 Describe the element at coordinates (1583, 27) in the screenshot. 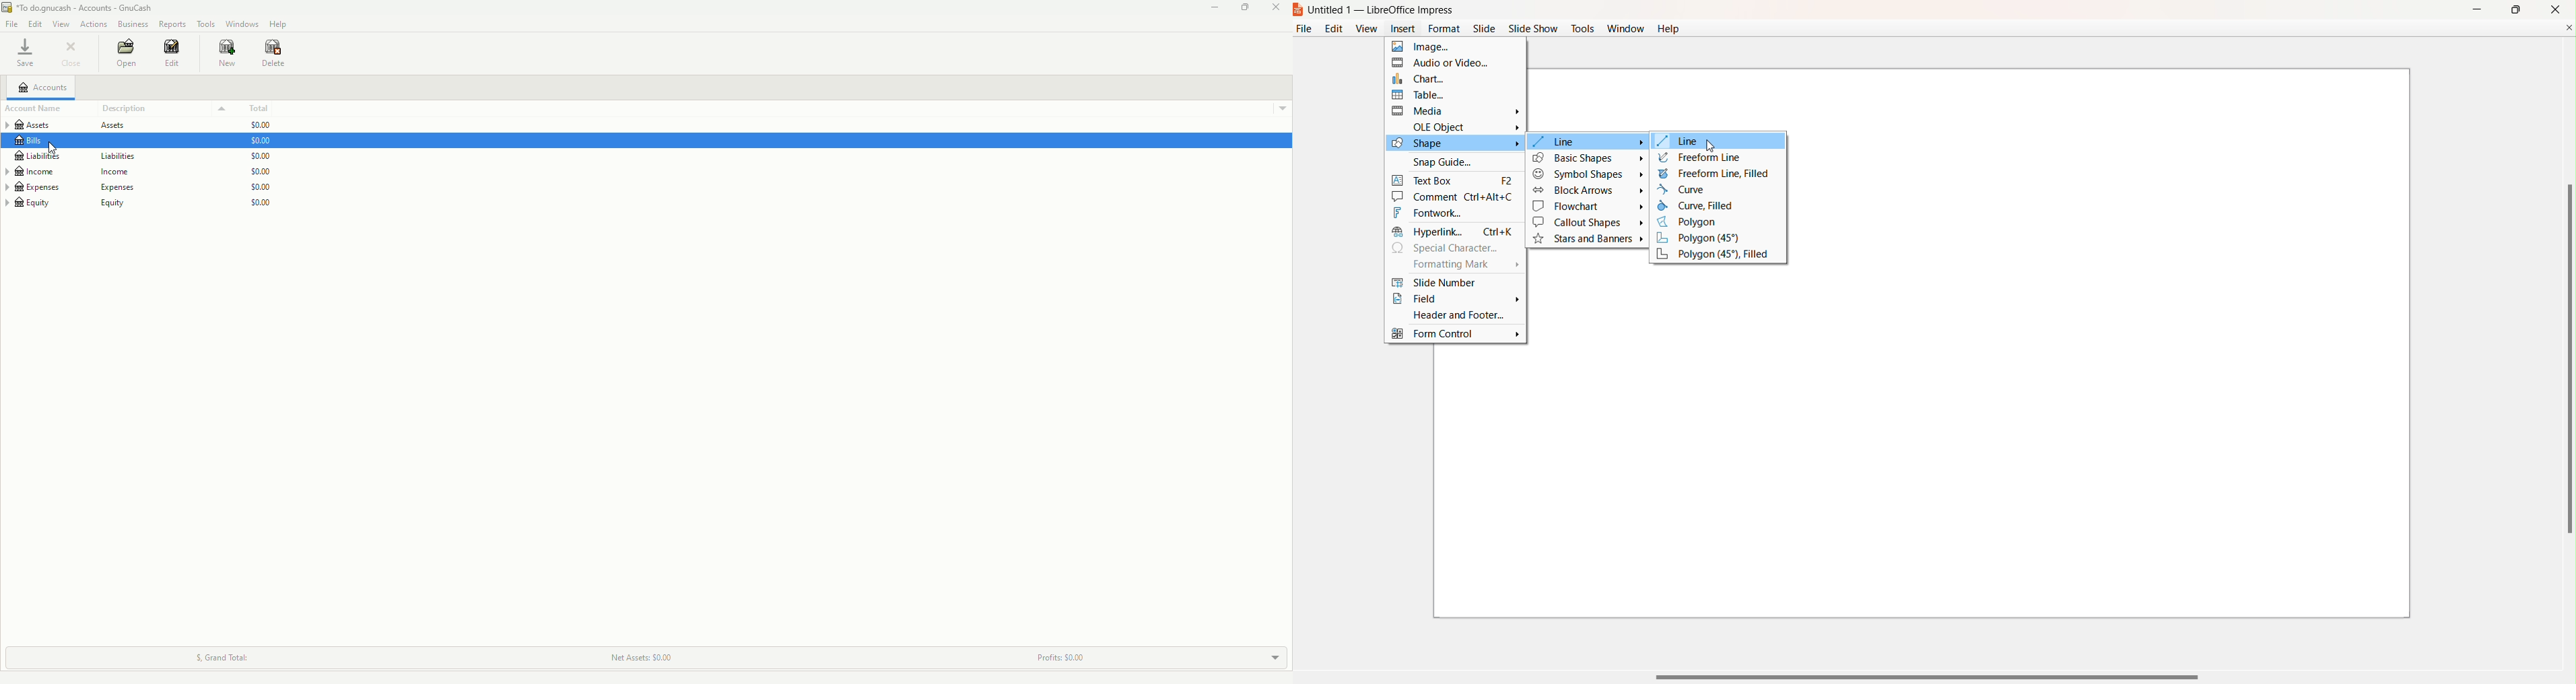

I see `Tools` at that location.